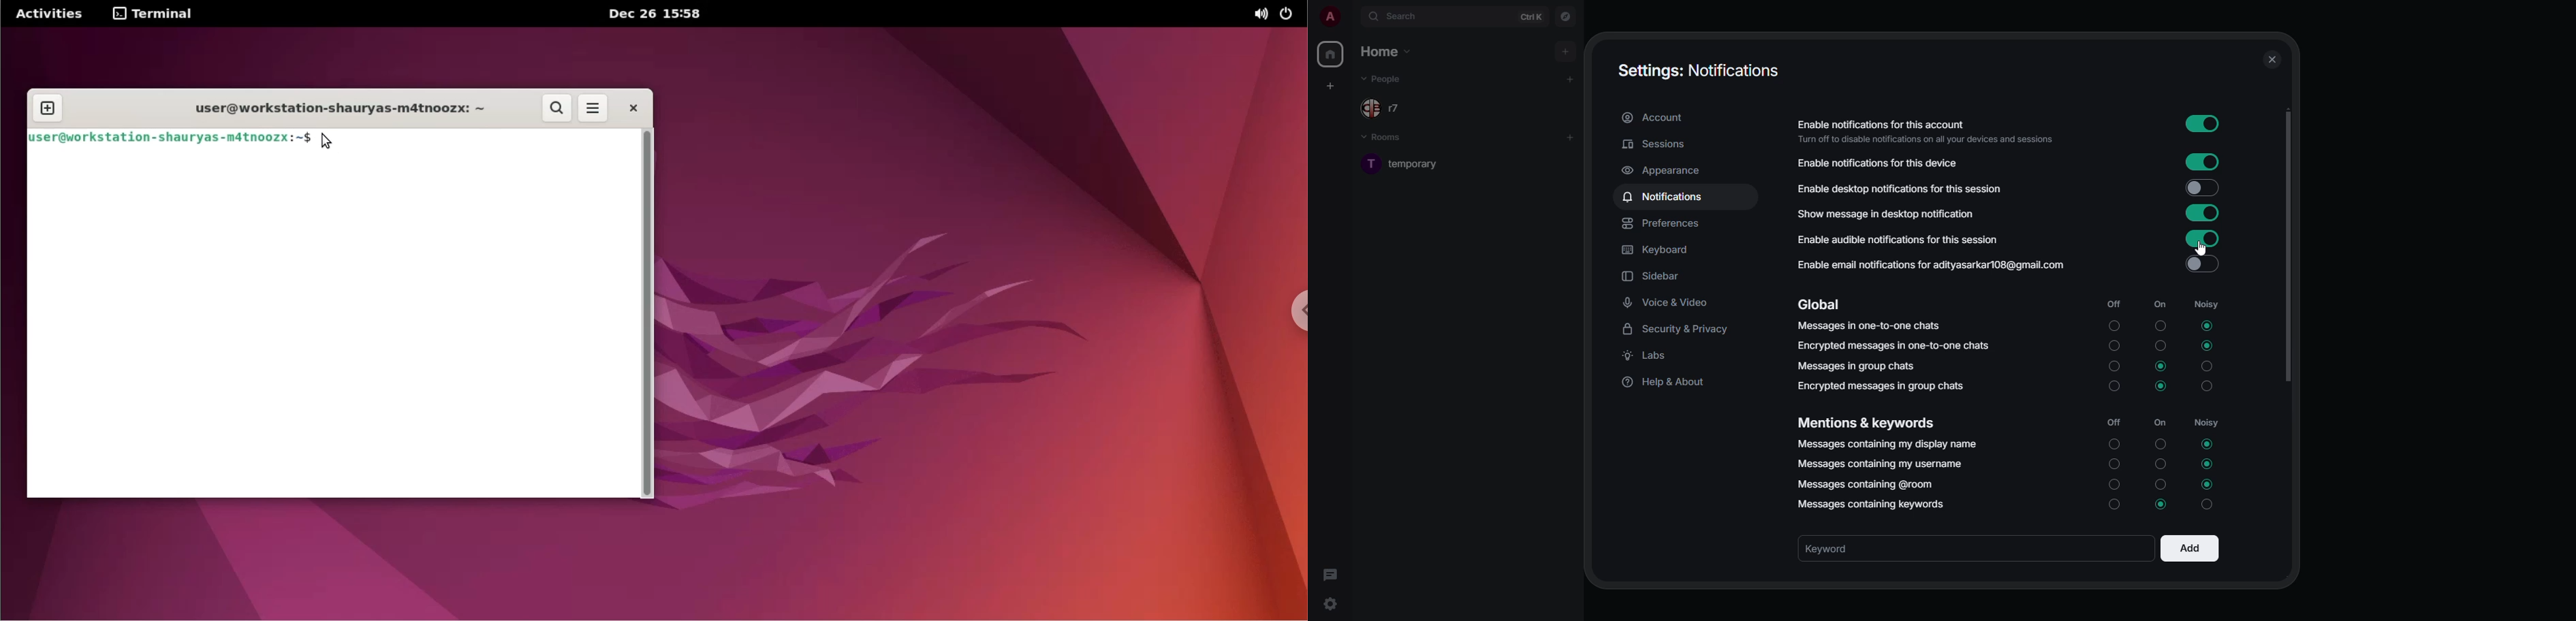  What do you see at coordinates (1398, 15) in the screenshot?
I see `search` at bounding box center [1398, 15].